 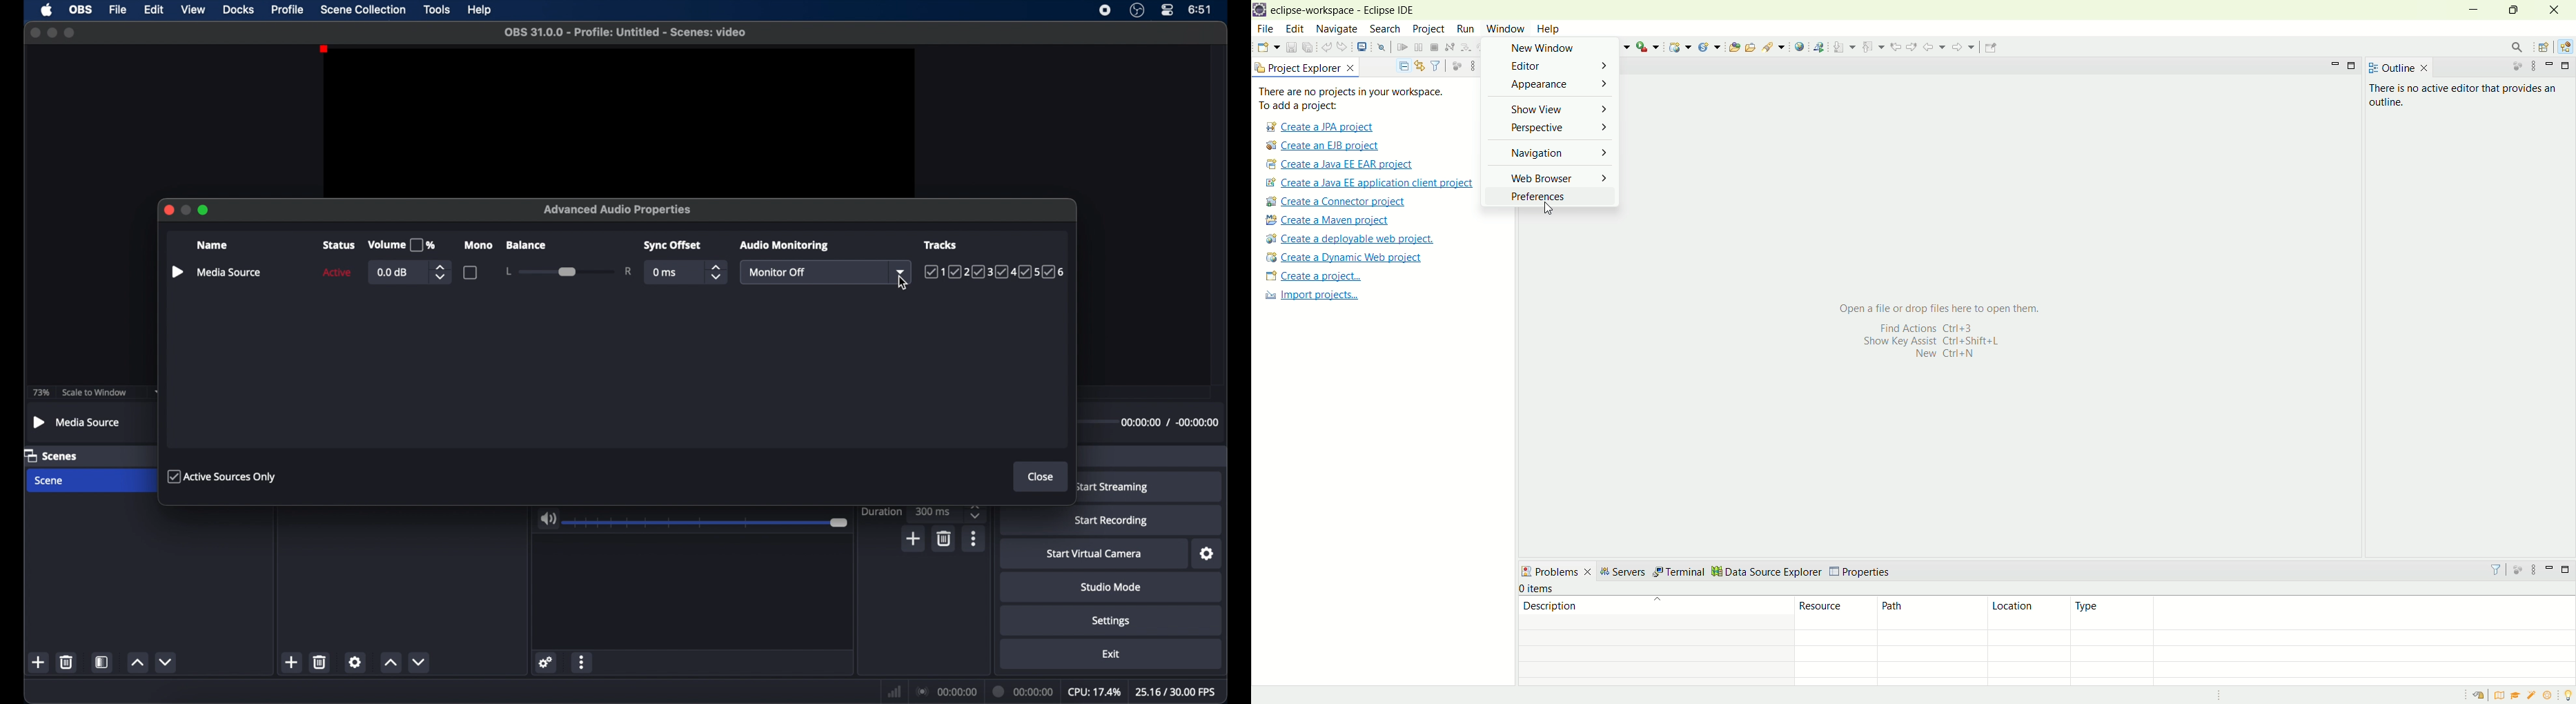 I want to click on add, so click(x=292, y=662).